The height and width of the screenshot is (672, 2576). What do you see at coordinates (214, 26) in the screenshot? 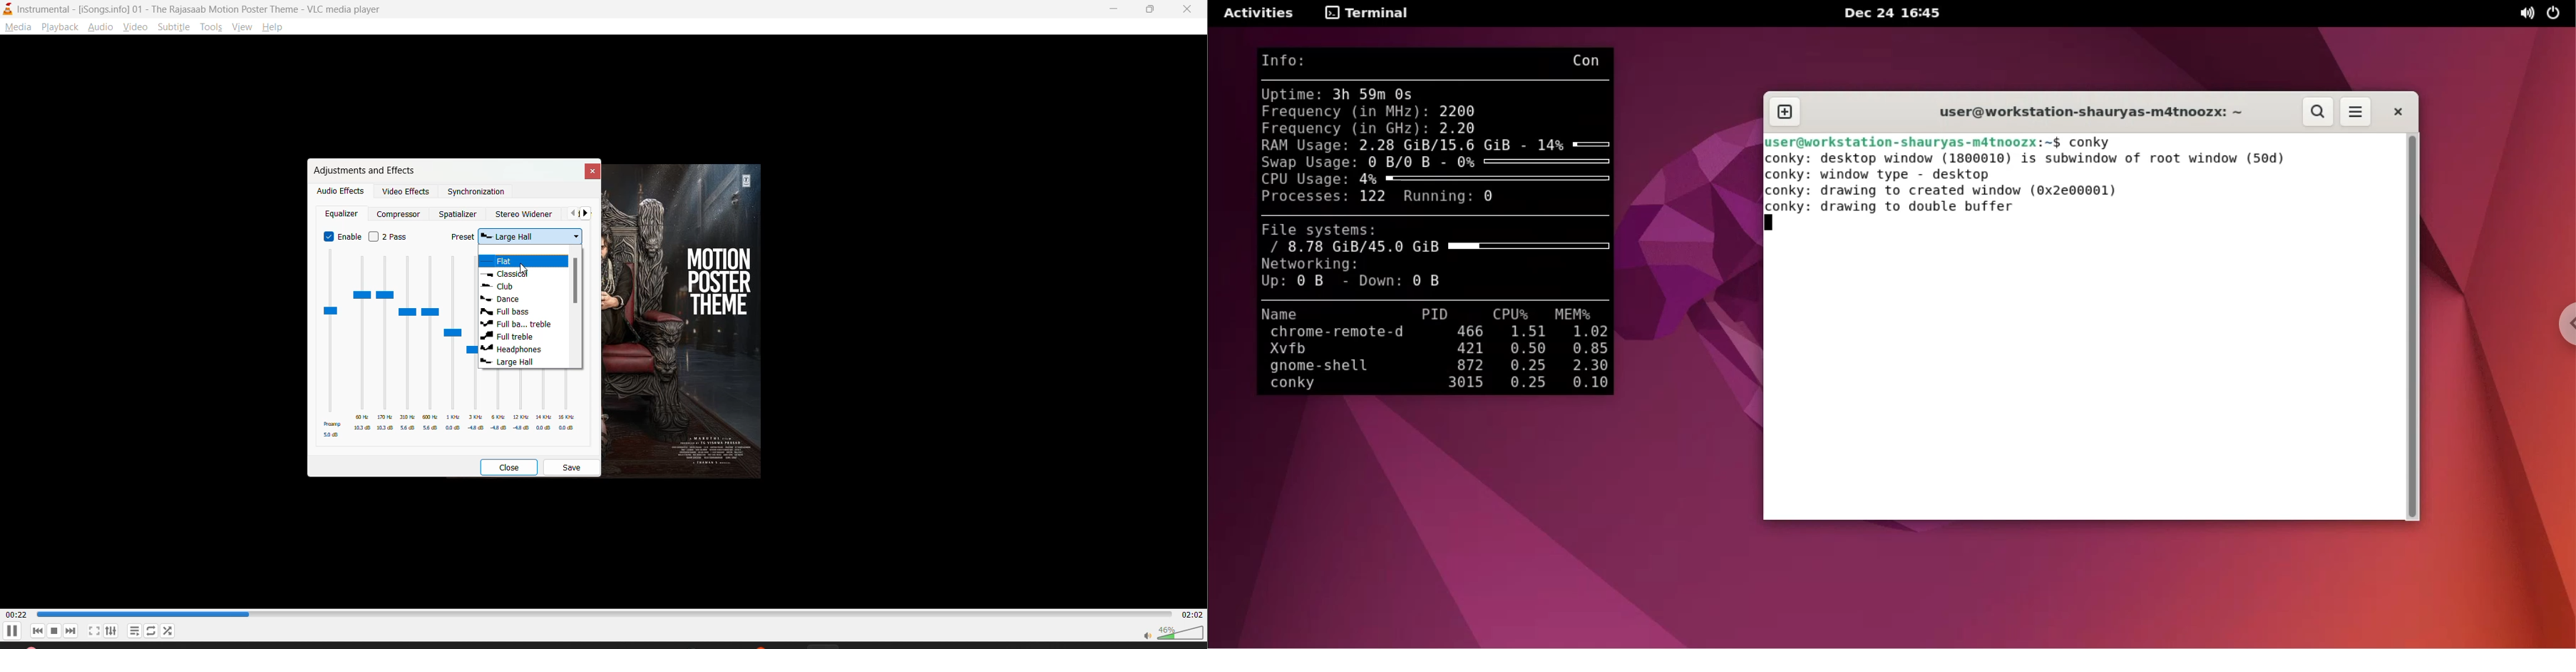
I see `tools` at bounding box center [214, 26].